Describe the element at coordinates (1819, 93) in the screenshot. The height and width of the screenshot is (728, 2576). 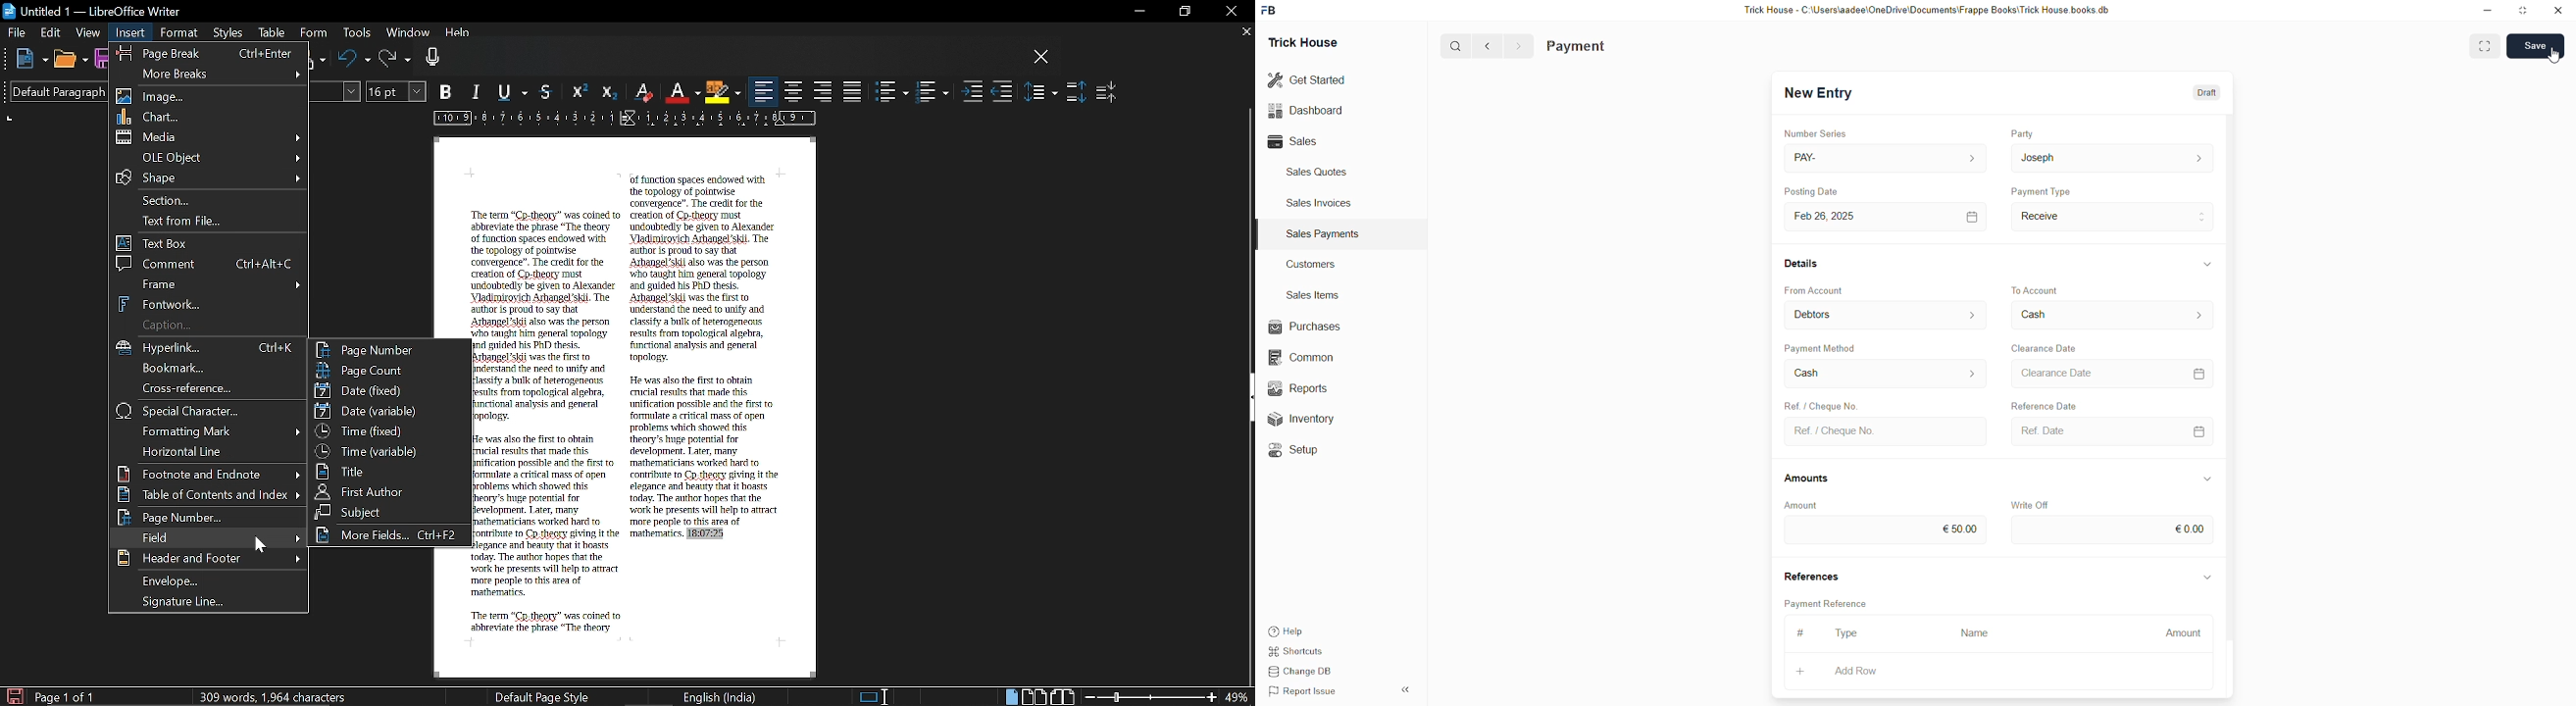
I see `New Entry` at that location.